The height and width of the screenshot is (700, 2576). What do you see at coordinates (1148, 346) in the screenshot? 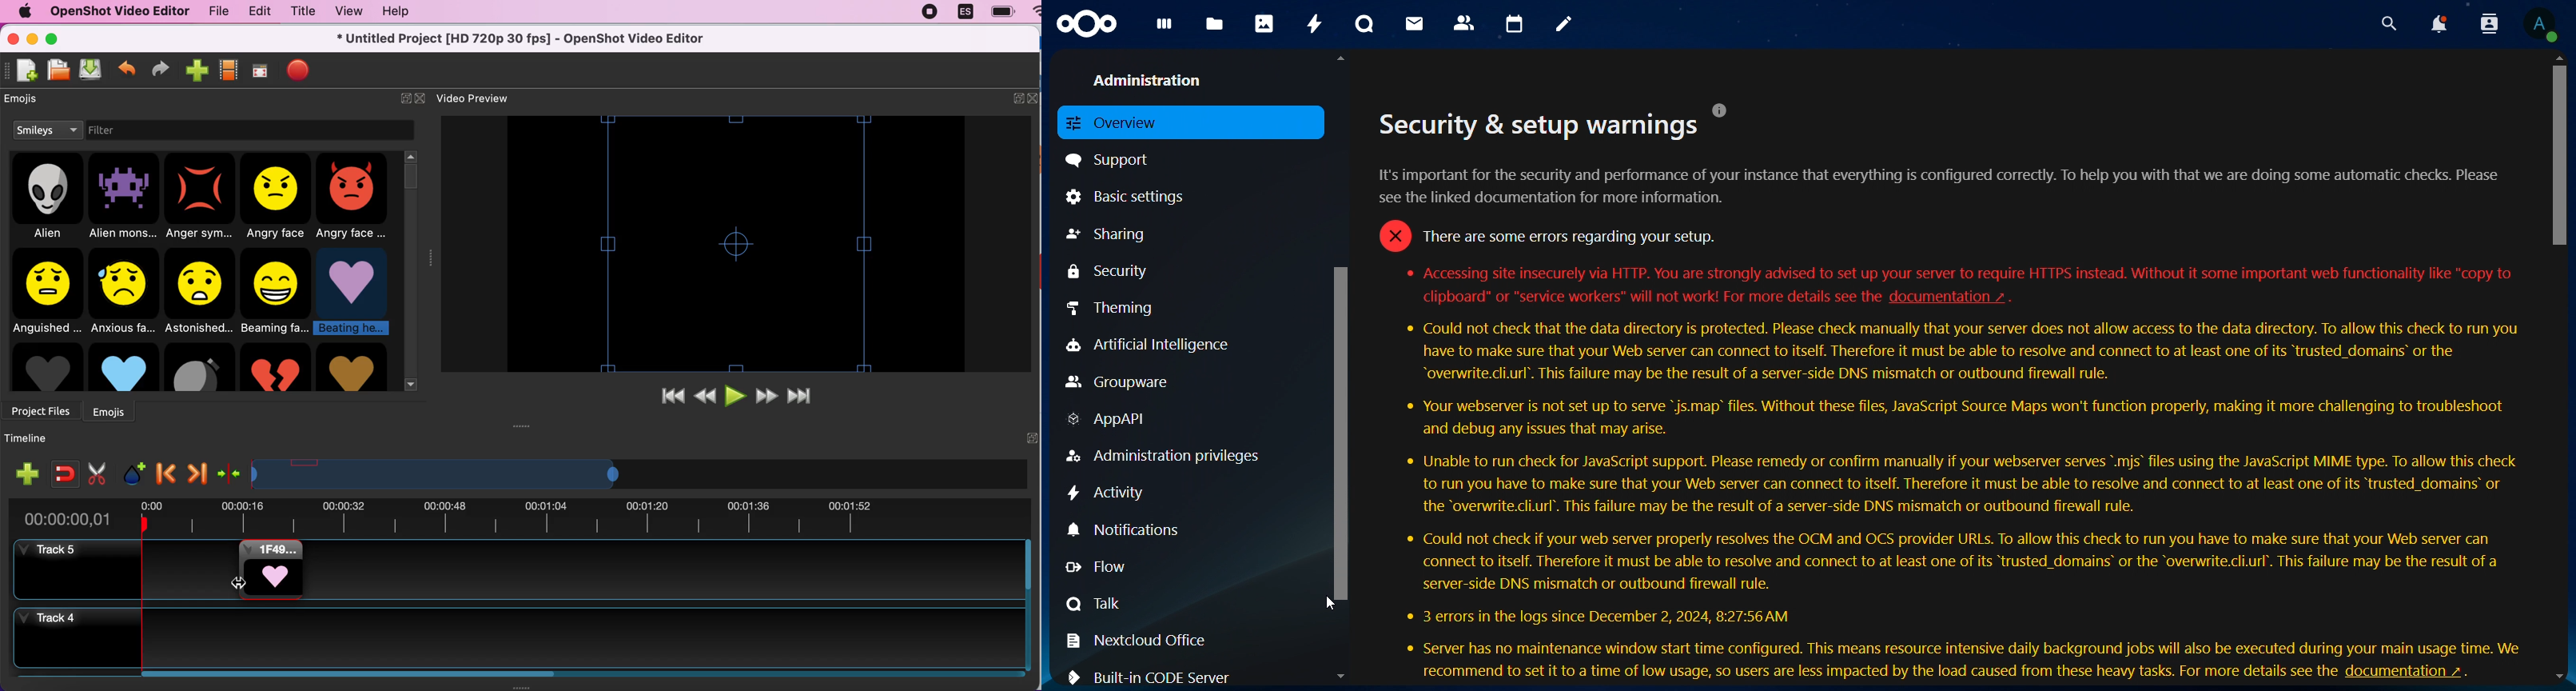
I see `artificial intelligence` at bounding box center [1148, 346].